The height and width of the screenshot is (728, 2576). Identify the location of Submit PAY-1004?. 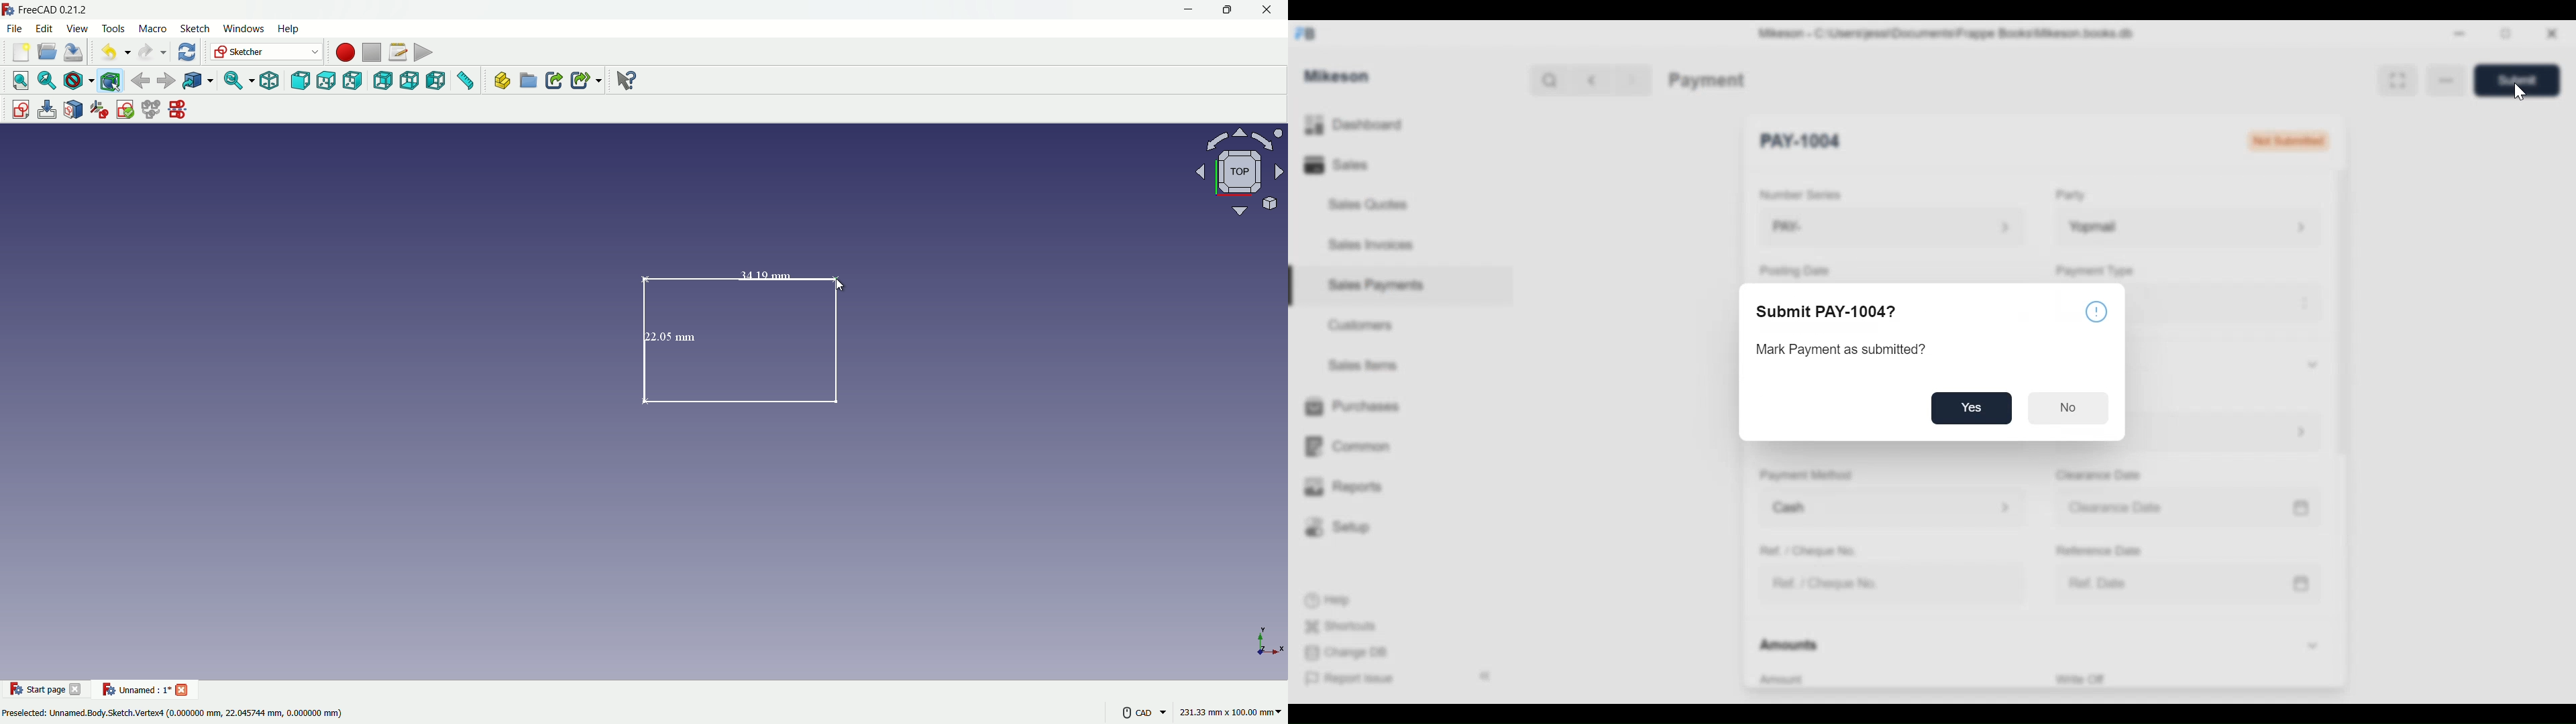
(1846, 314).